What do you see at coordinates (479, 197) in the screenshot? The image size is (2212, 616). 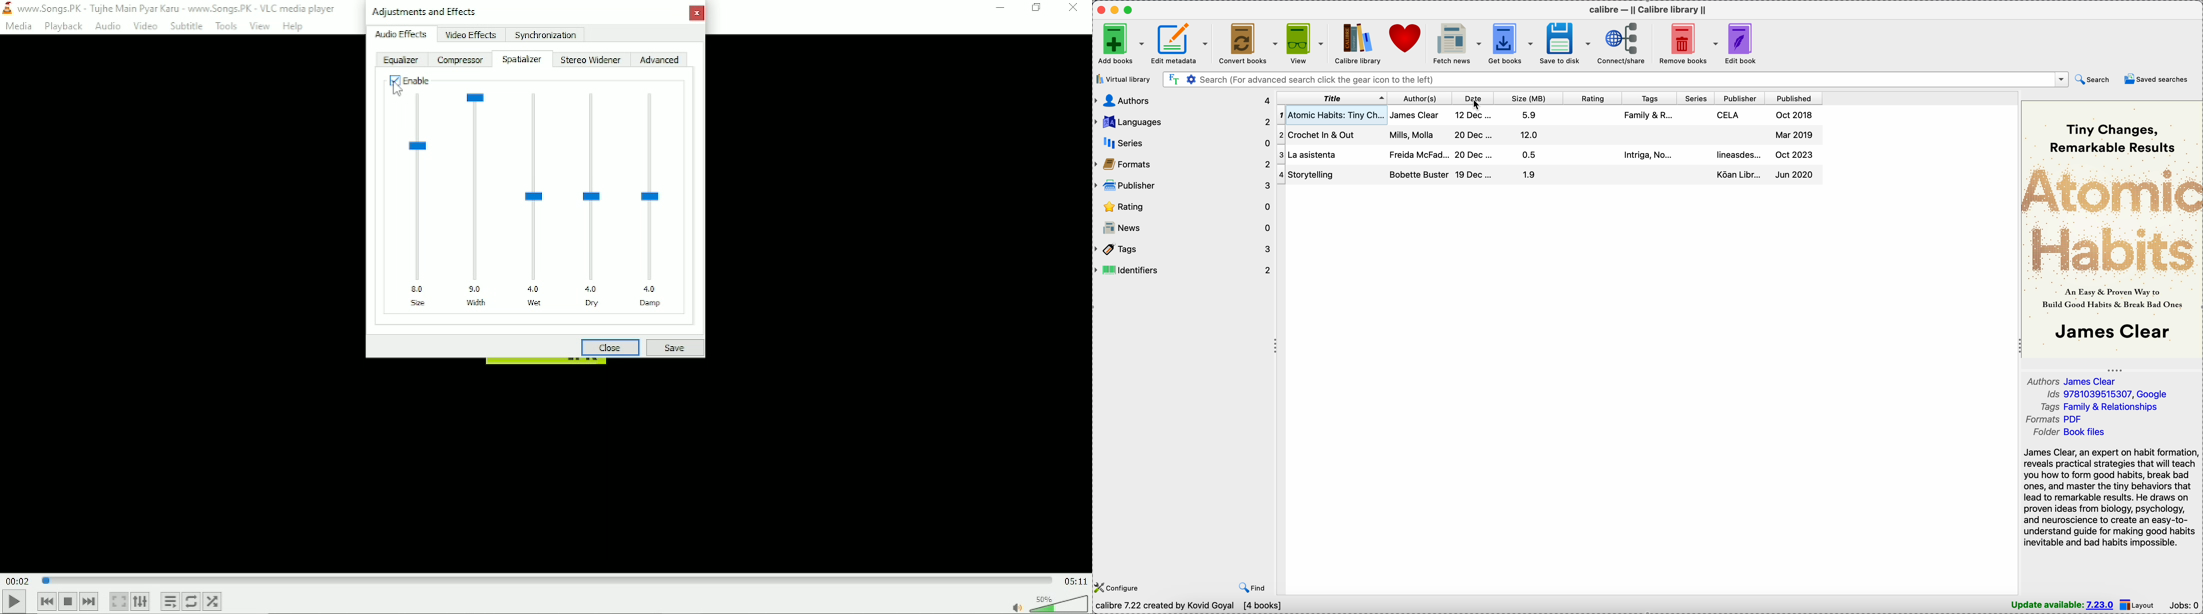 I see `Width` at bounding box center [479, 197].